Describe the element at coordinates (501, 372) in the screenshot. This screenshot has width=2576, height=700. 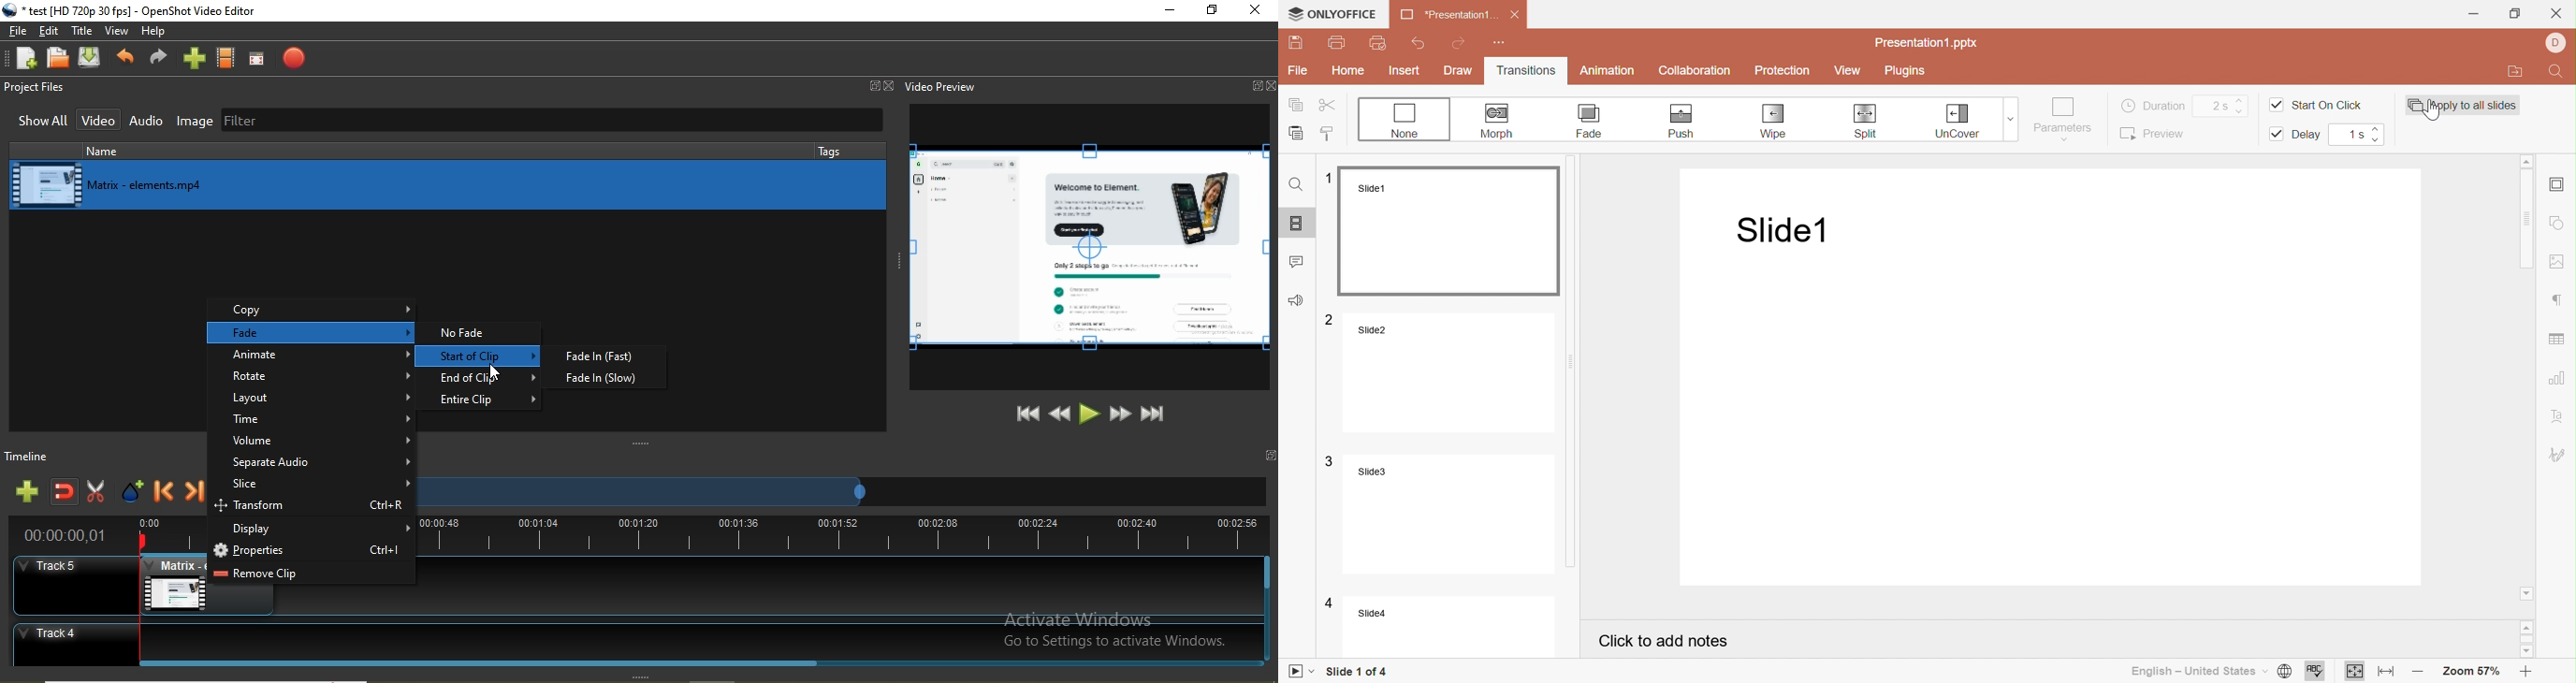
I see `cursor` at that location.